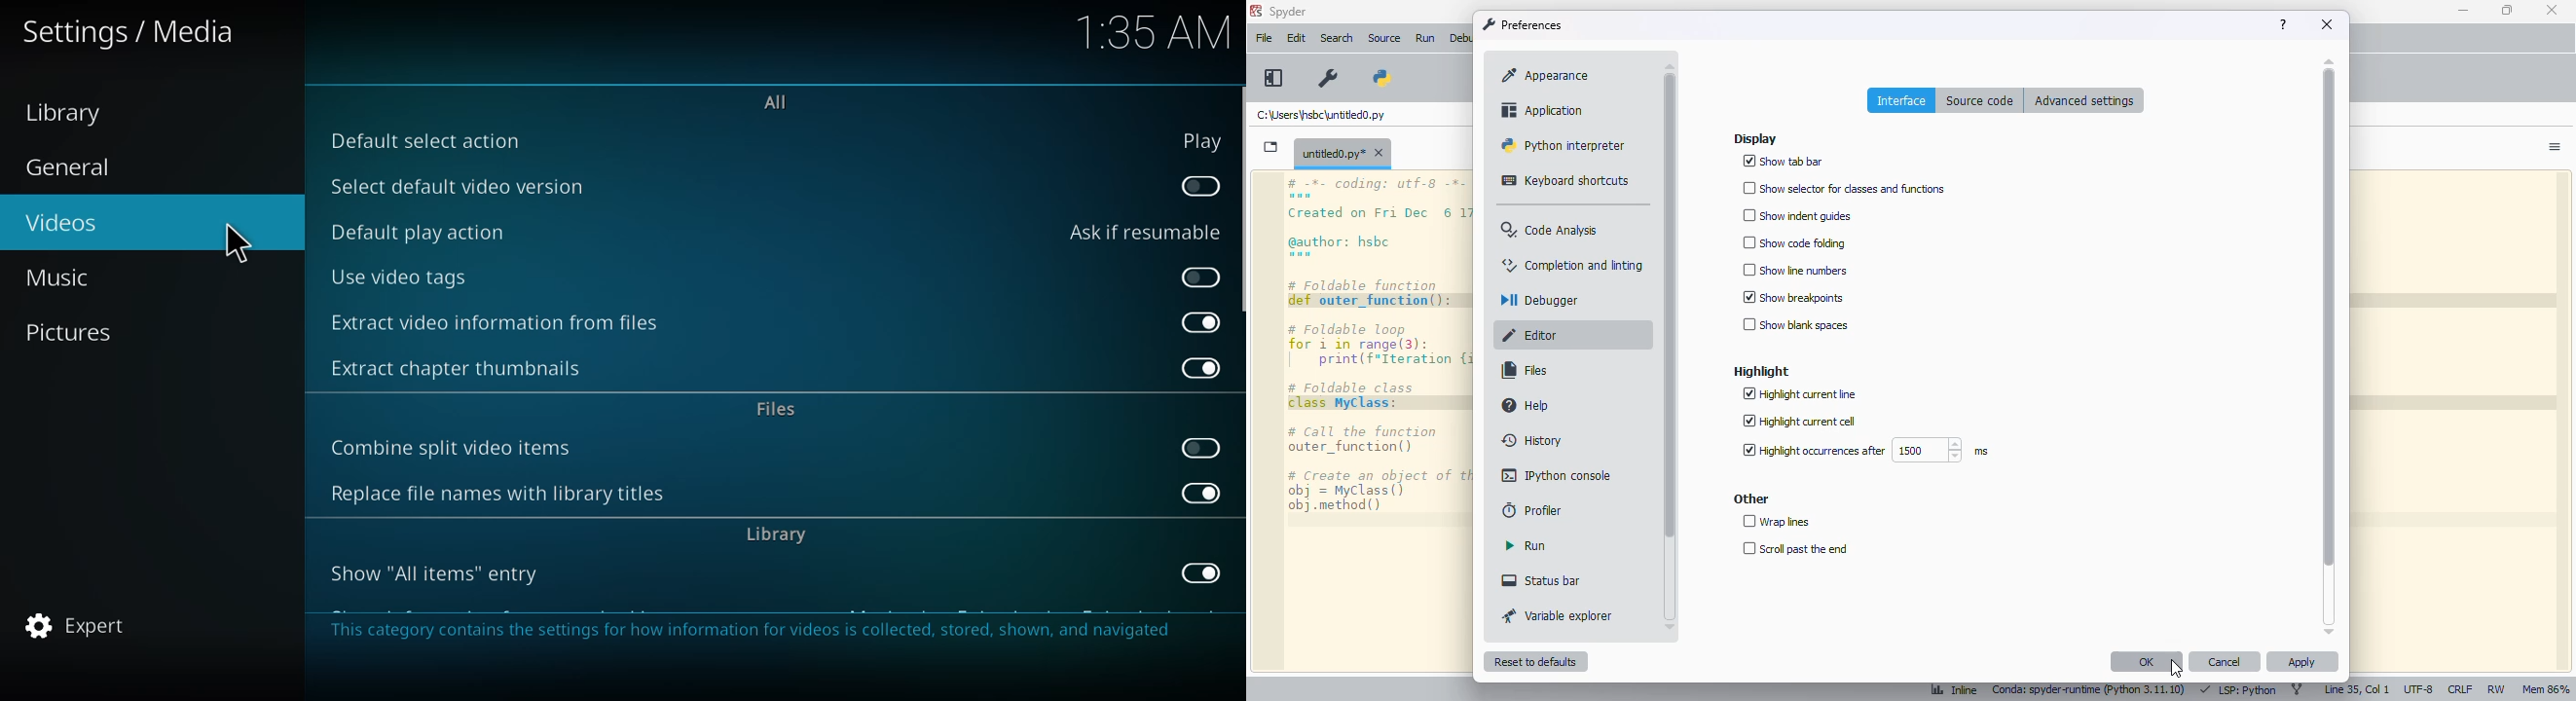 This screenshot has width=2576, height=728. What do you see at coordinates (1321, 114) in the screenshot?
I see `untitled0.py` at bounding box center [1321, 114].